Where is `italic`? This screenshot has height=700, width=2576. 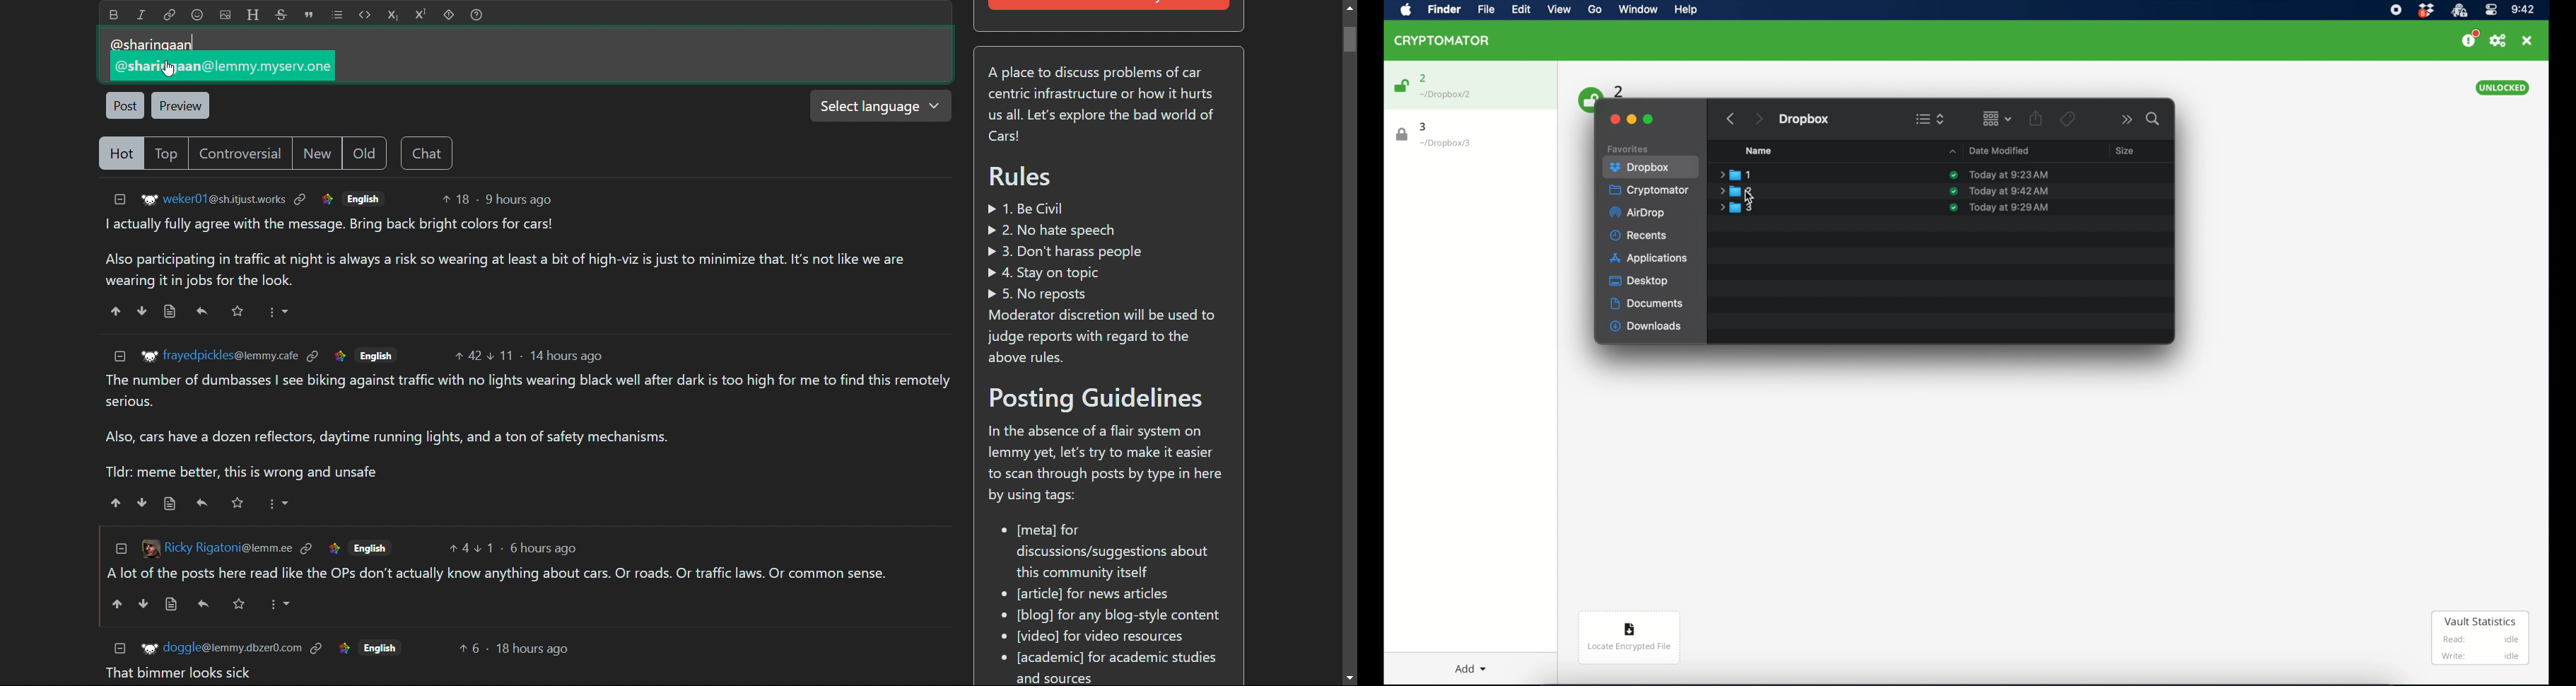
italic is located at coordinates (141, 16).